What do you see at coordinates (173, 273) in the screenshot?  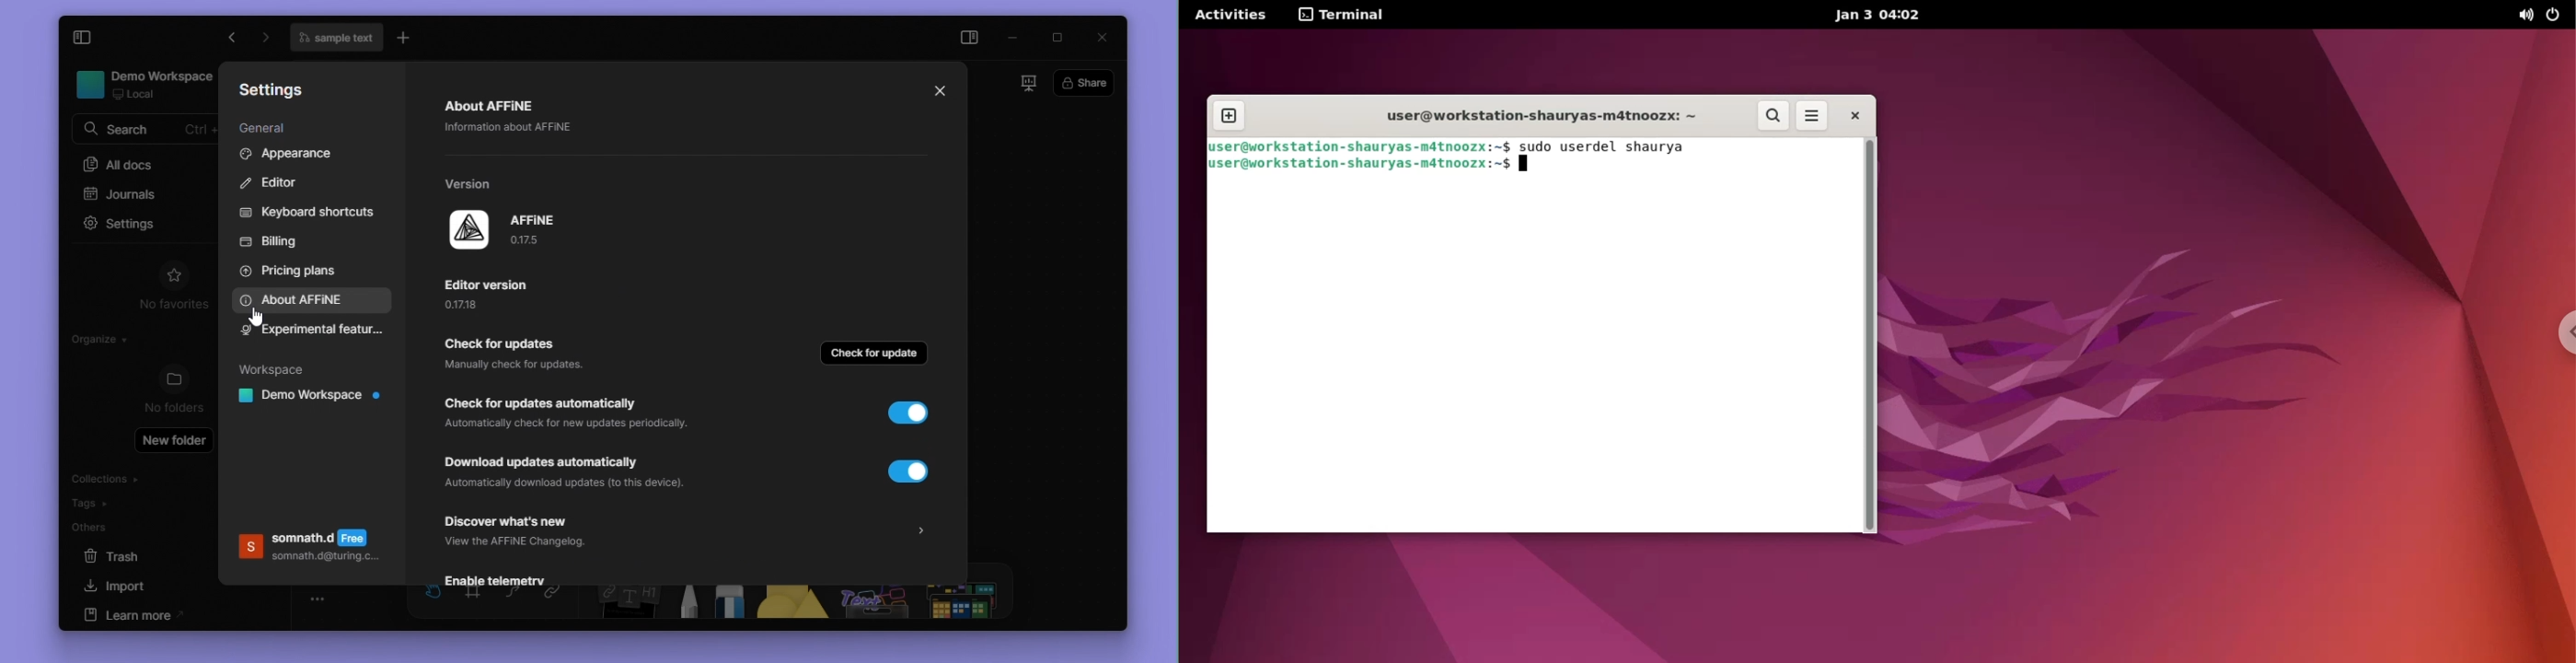 I see `favourites` at bounding box center [173, 273].